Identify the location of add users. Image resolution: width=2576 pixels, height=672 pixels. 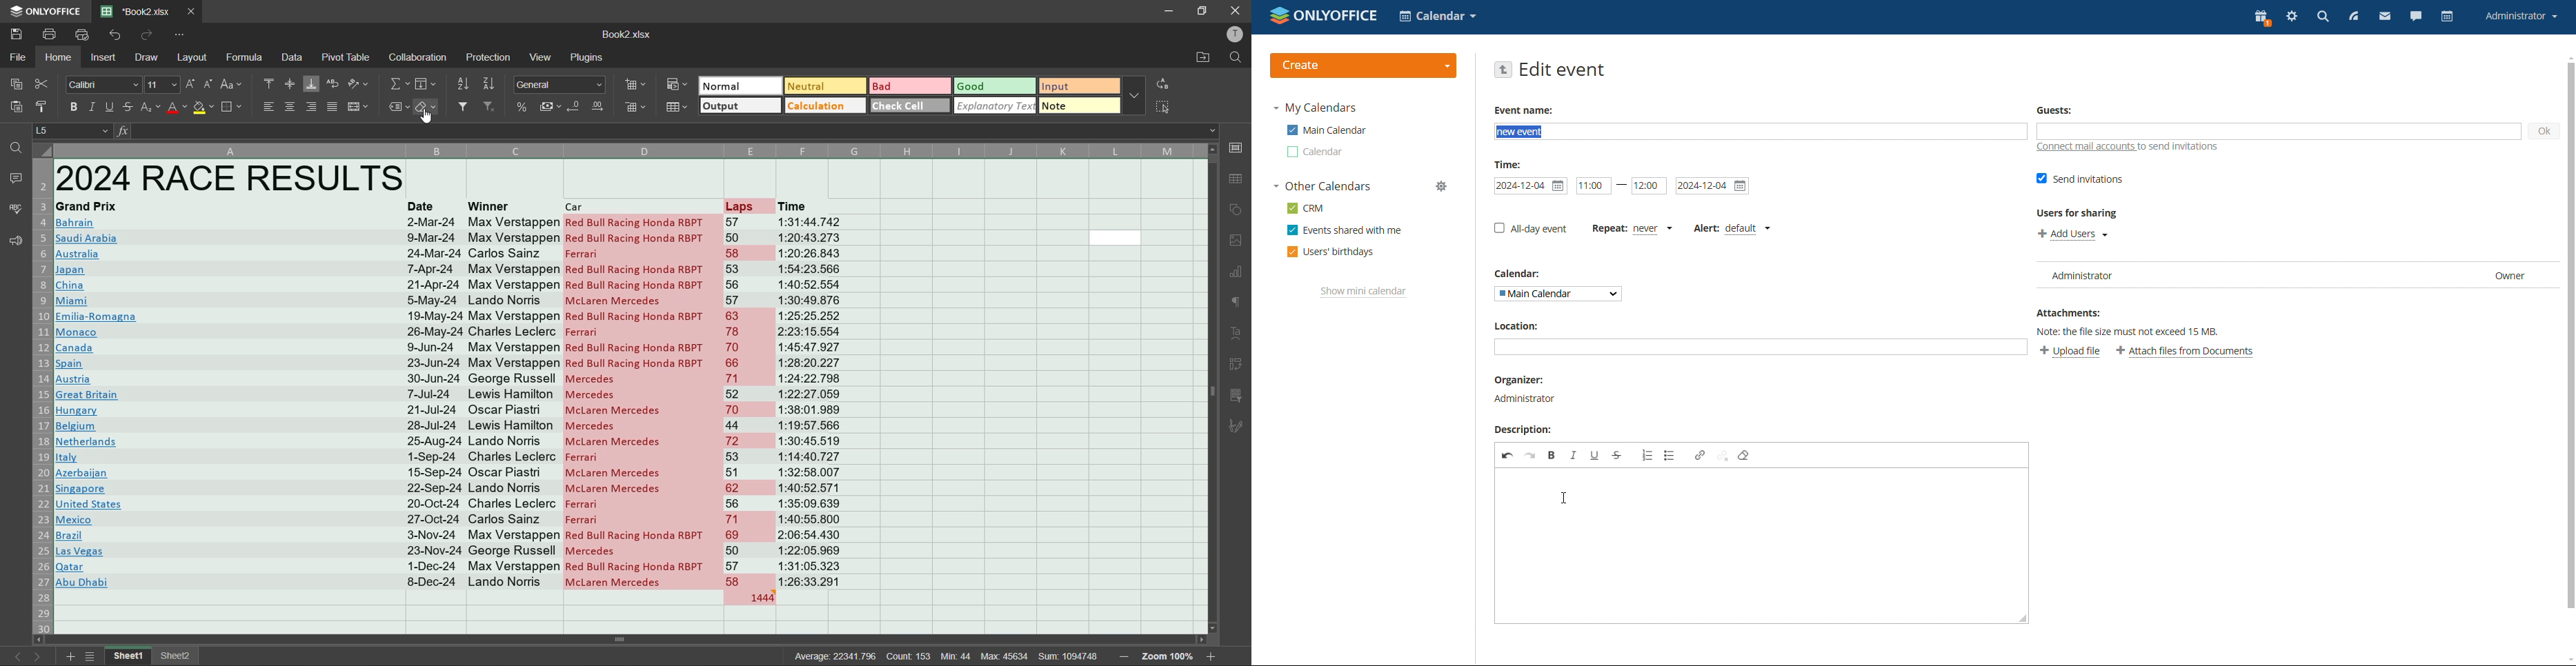
(2073, 234).